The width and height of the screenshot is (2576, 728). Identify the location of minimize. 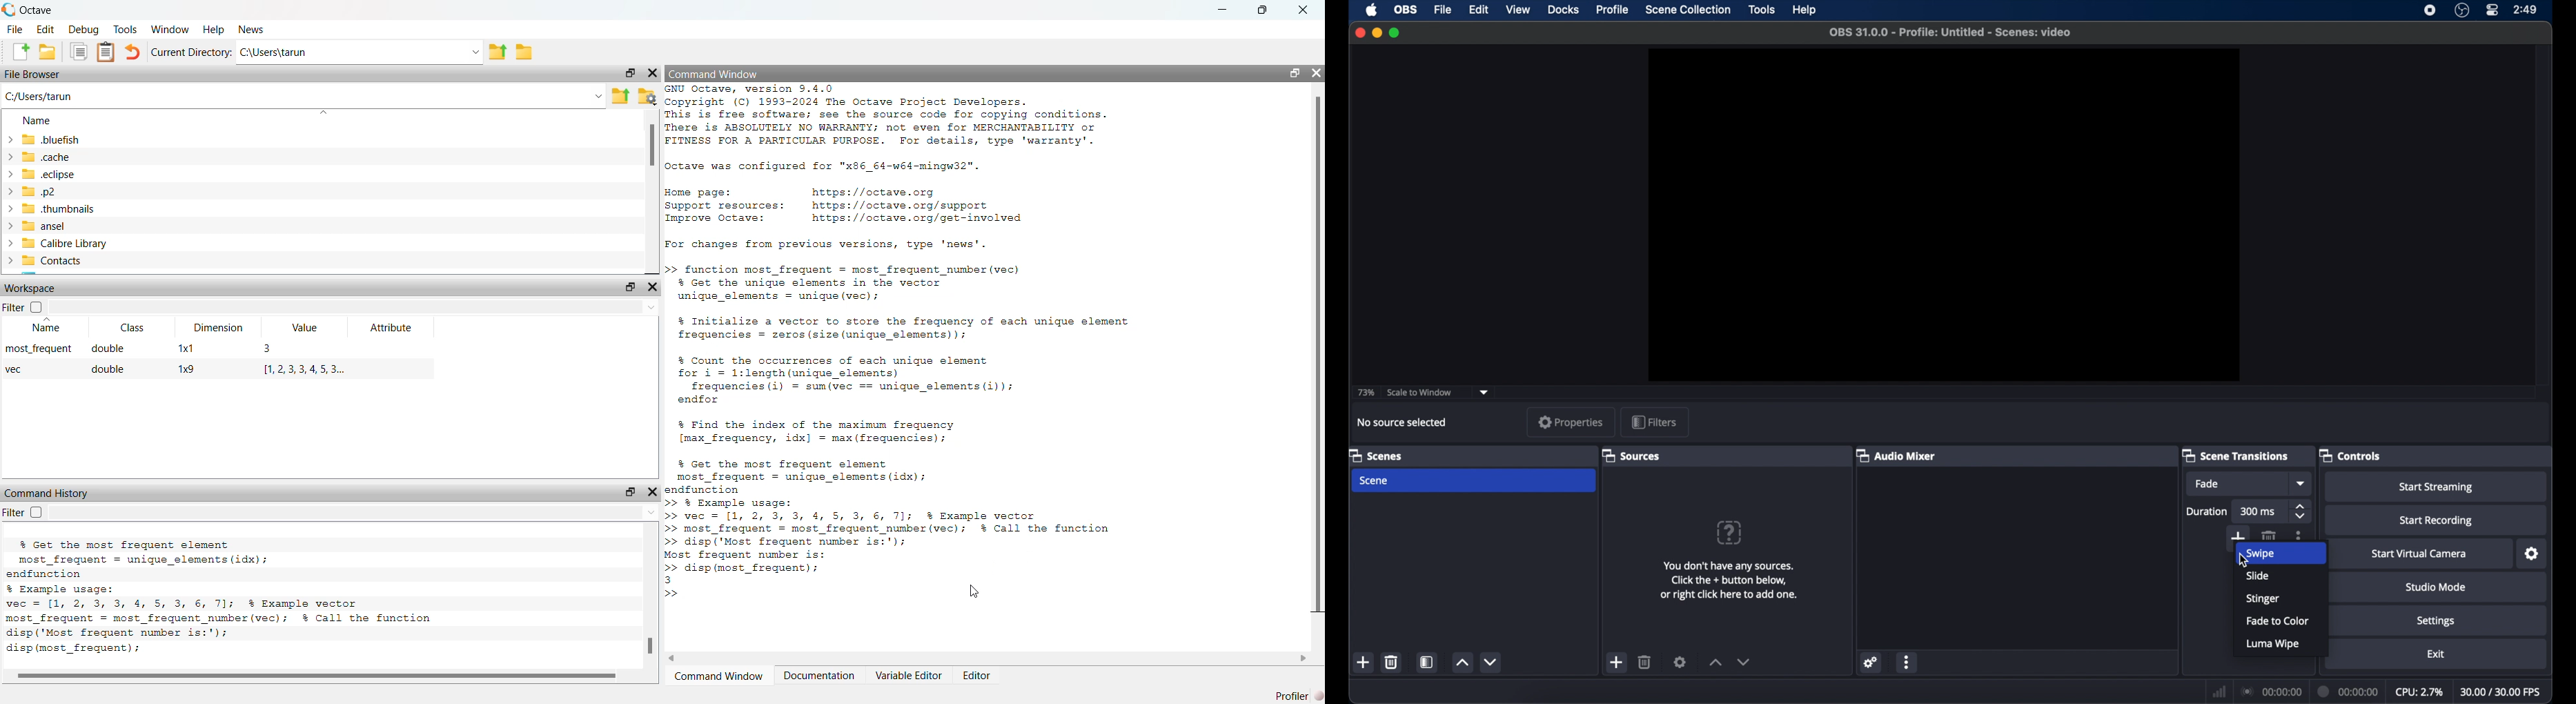
(1223, 10).